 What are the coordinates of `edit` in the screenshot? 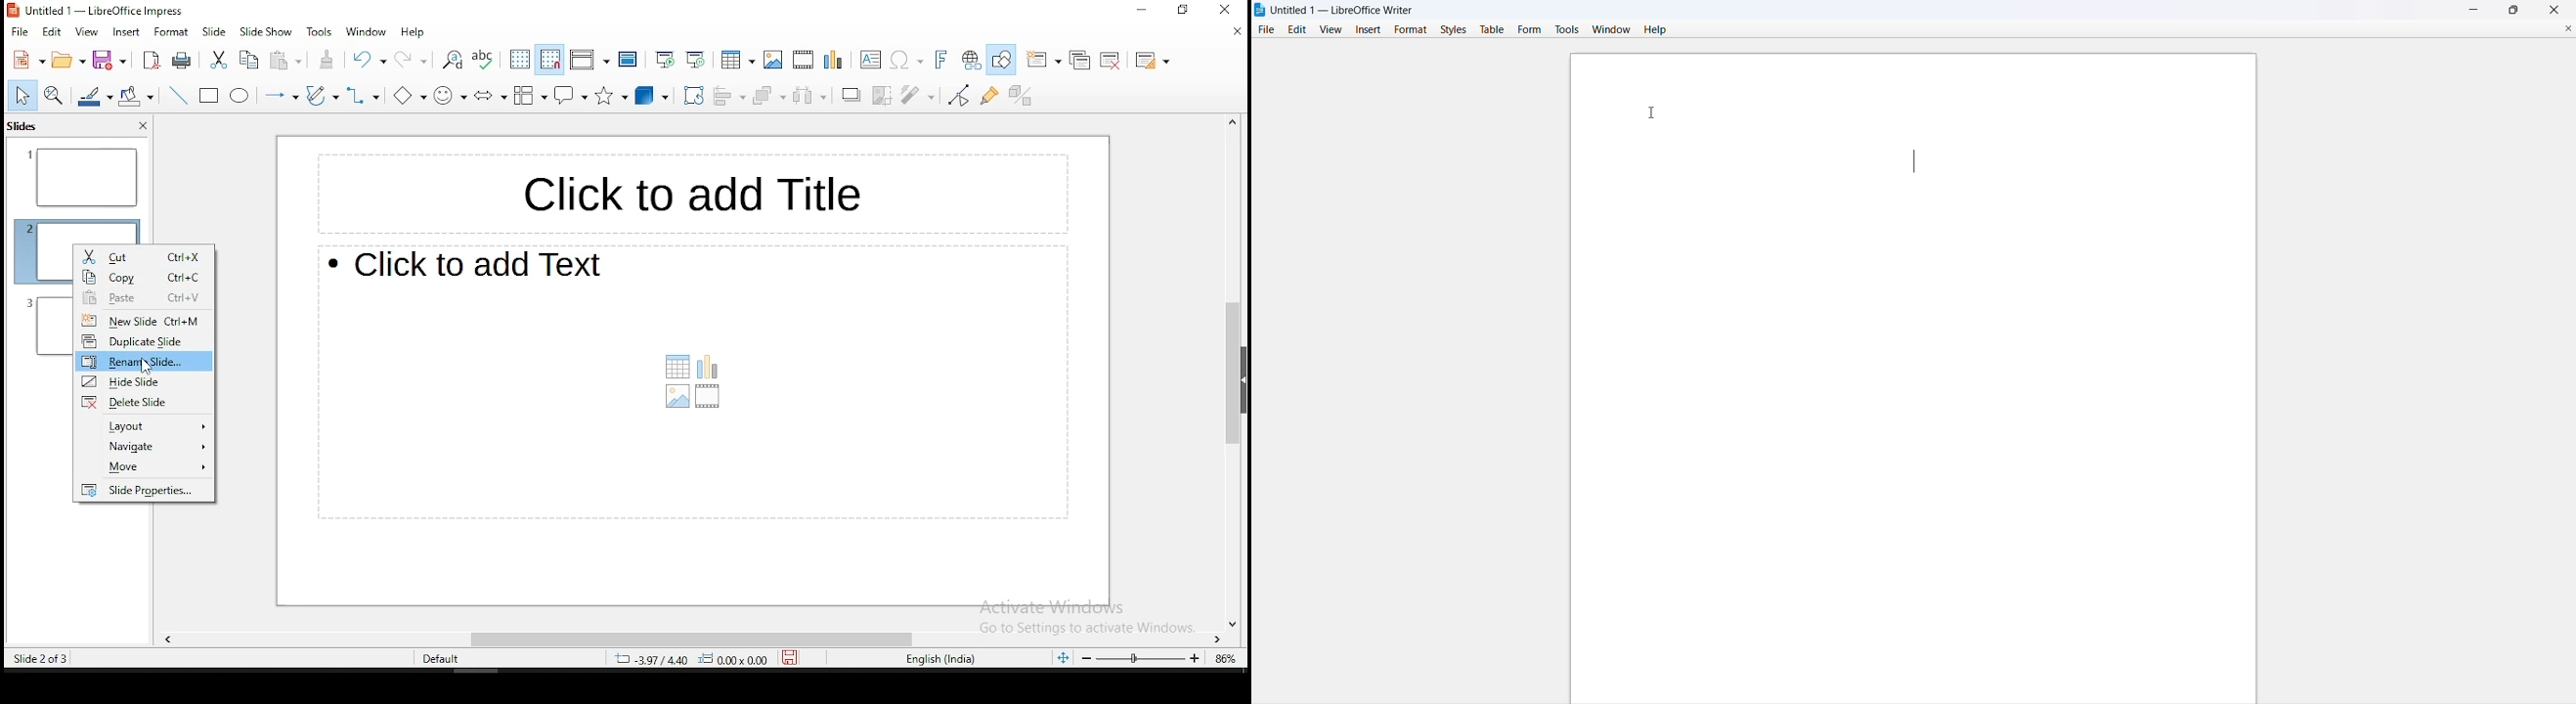 It's located at (1299, 29).